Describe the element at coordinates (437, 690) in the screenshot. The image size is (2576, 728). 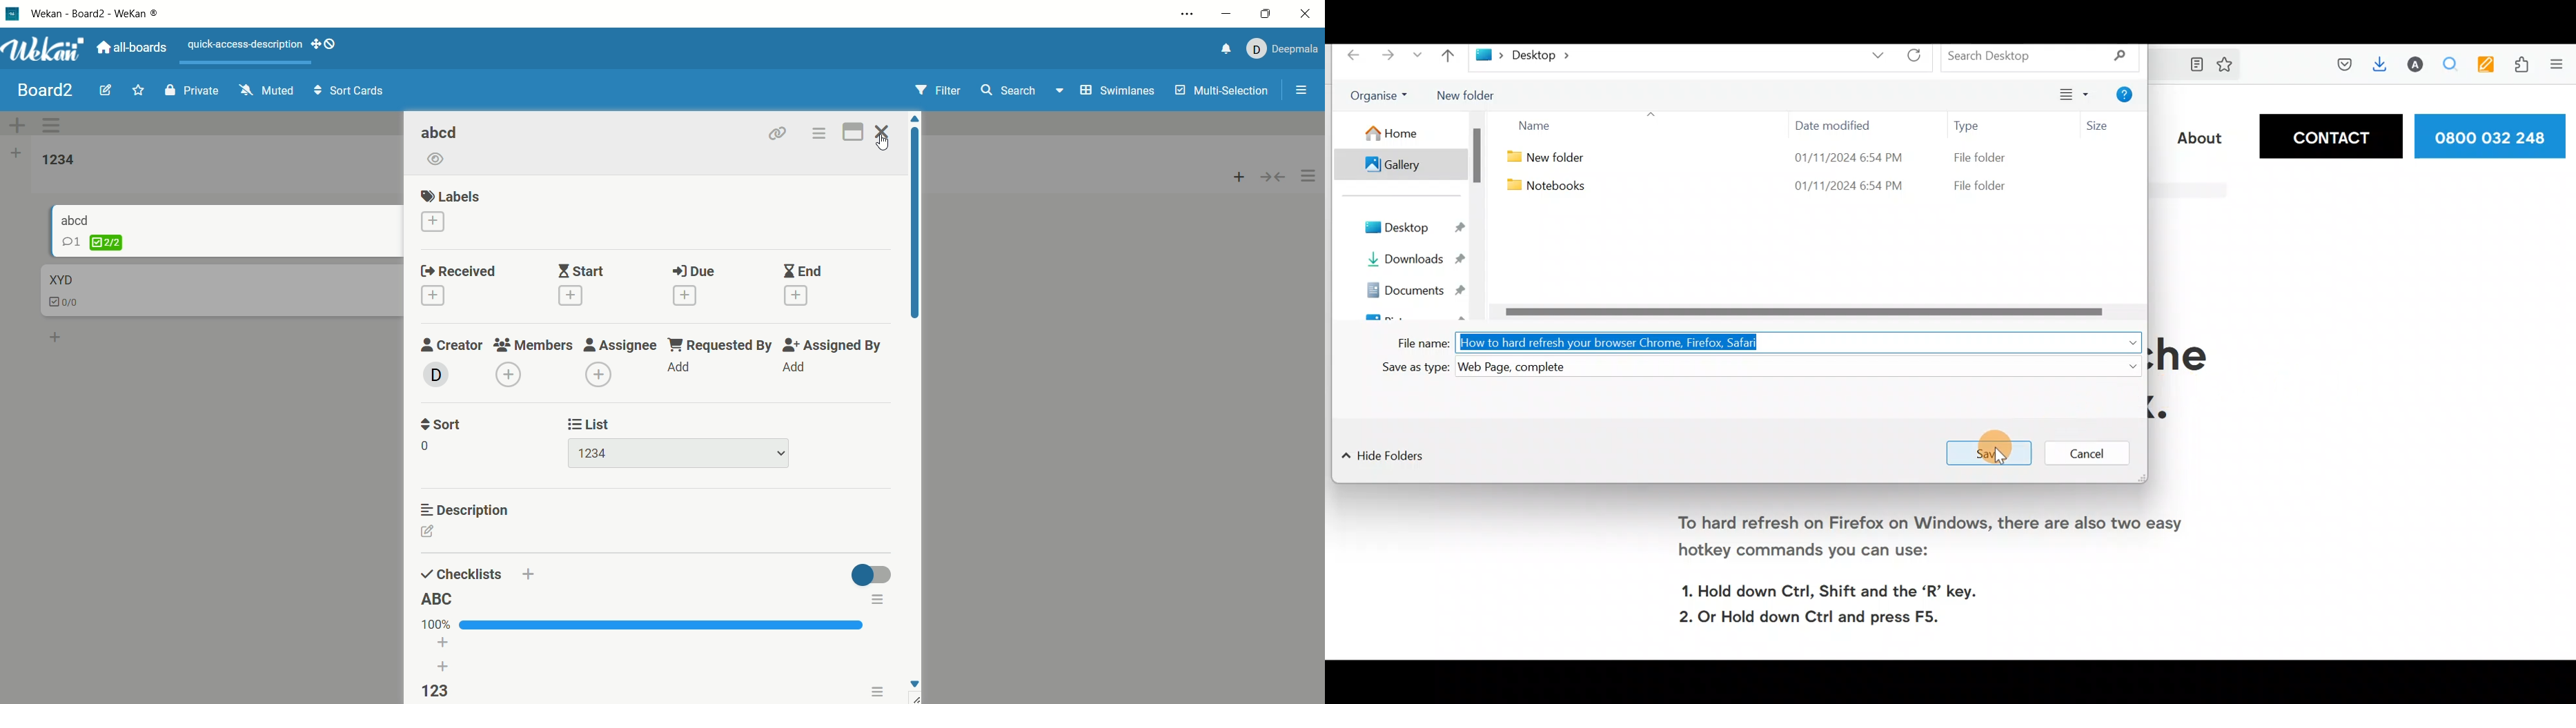
I see `checklist` at that location.